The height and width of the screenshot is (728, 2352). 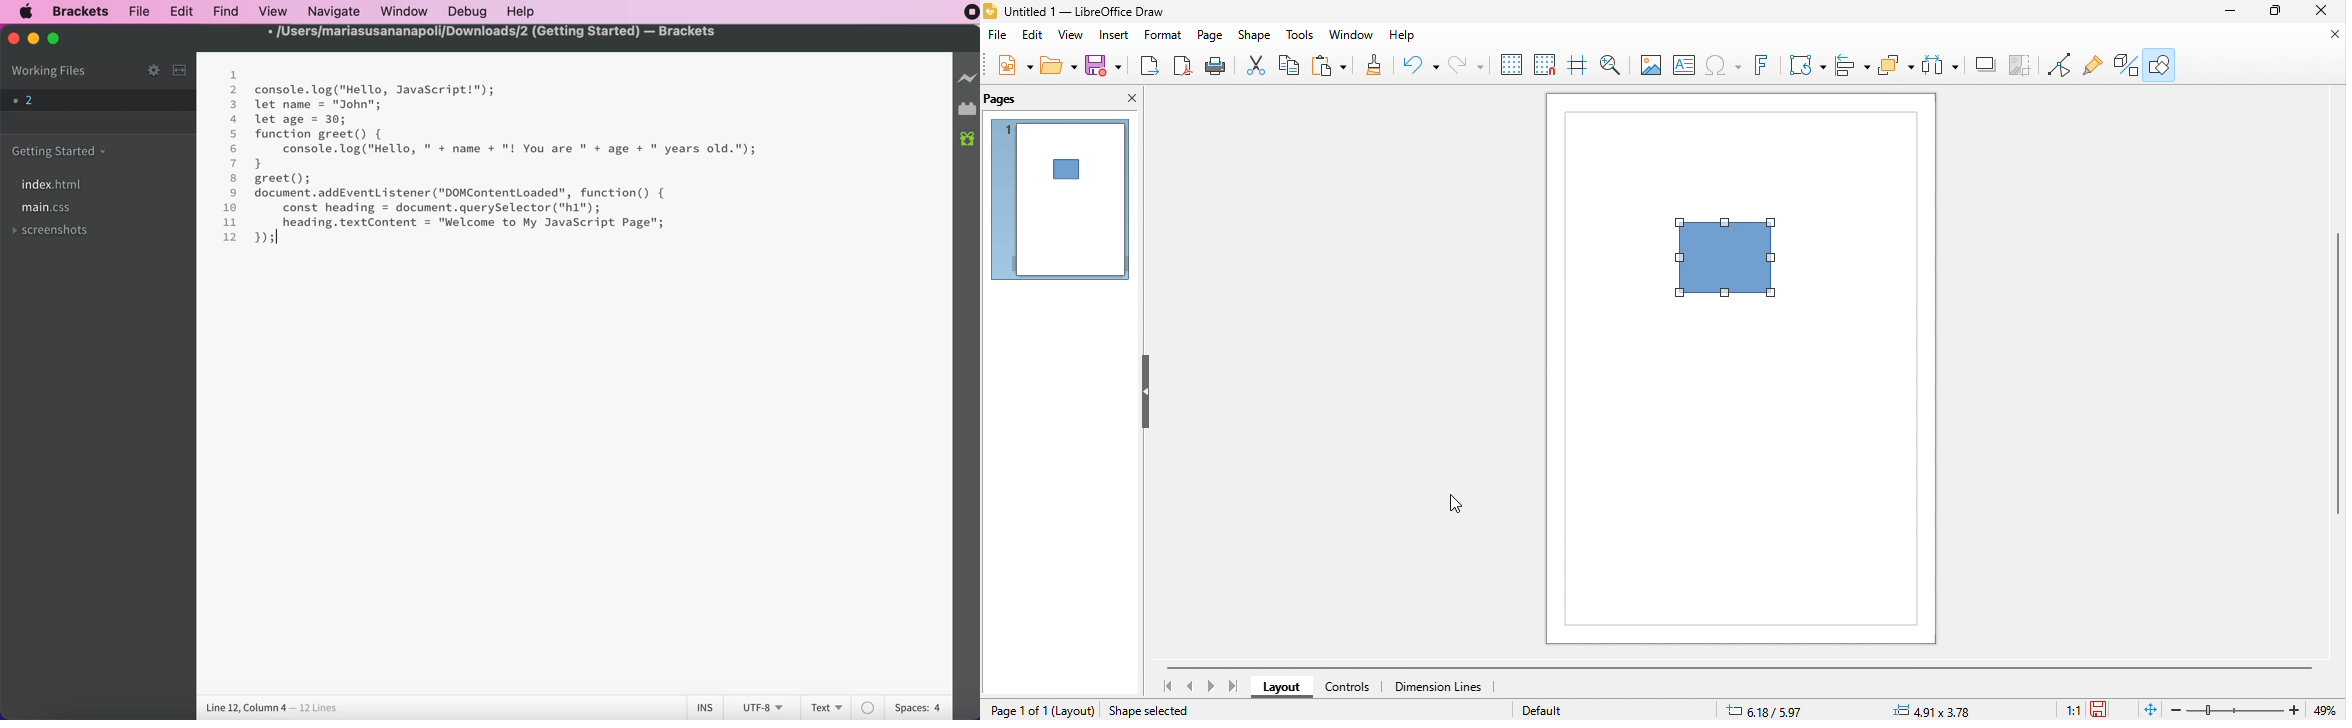 I want to click on getting started folder, so click(x=64, y=150).